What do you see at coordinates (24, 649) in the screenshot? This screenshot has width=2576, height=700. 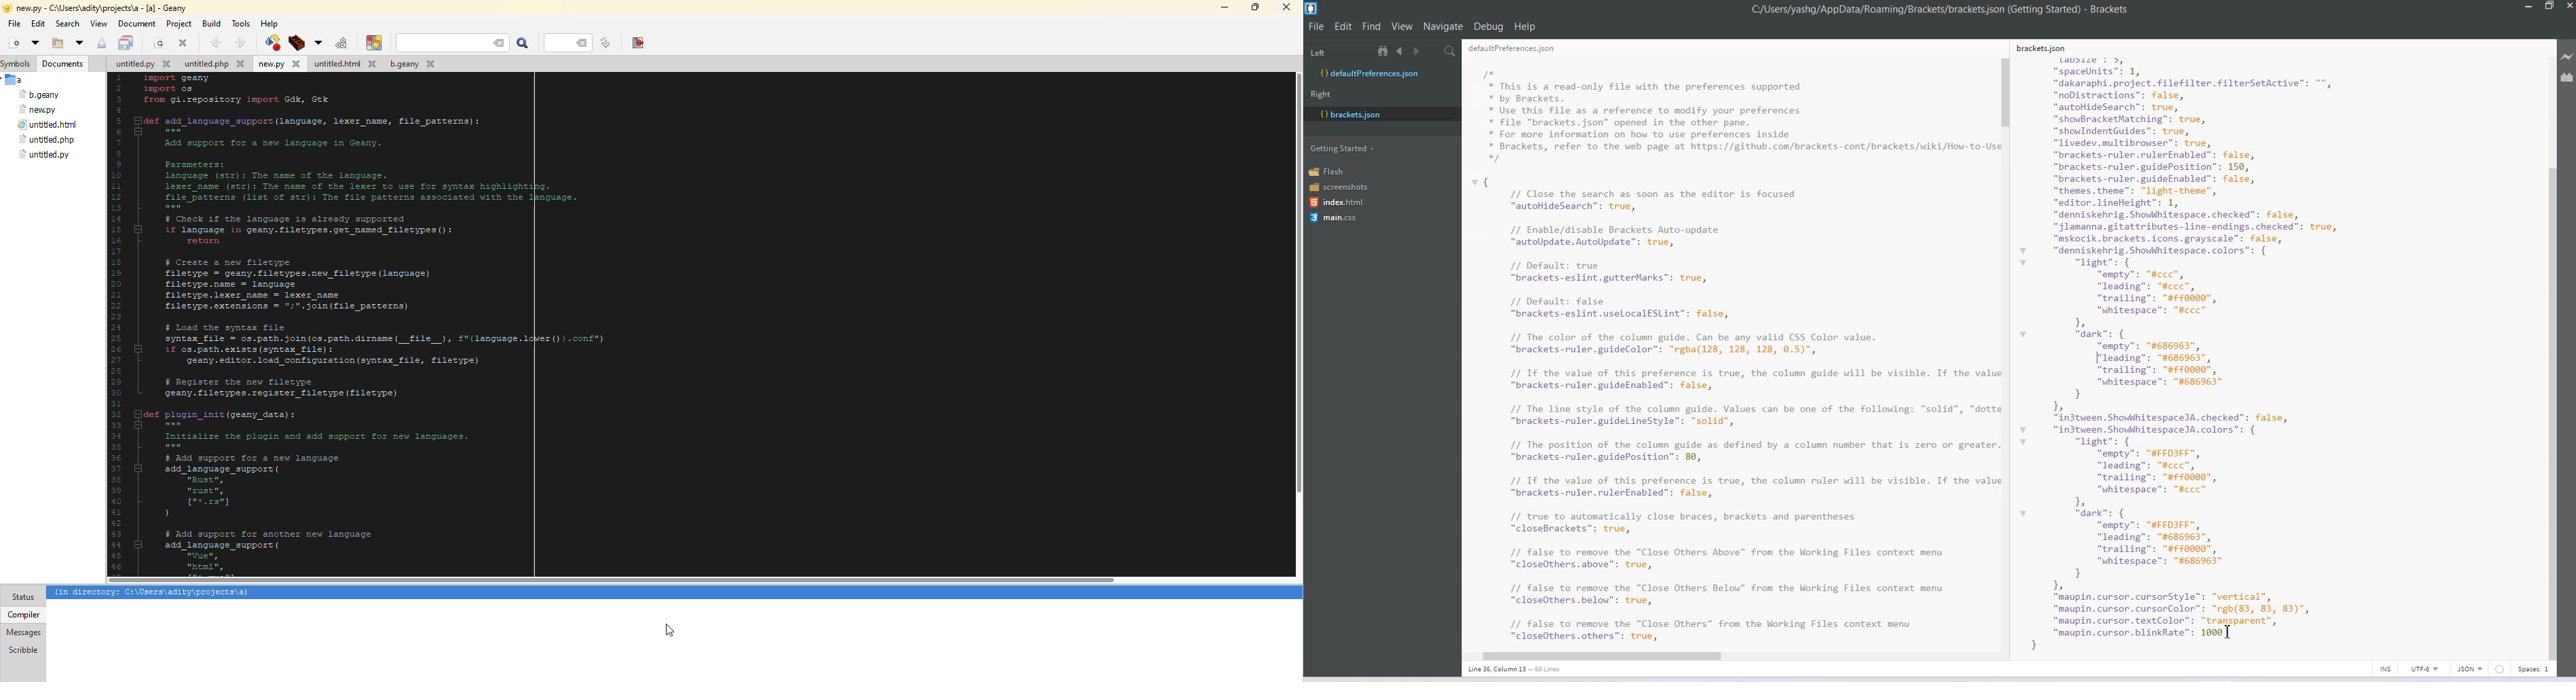 I see `scribble` at bounding box center [24, 649].